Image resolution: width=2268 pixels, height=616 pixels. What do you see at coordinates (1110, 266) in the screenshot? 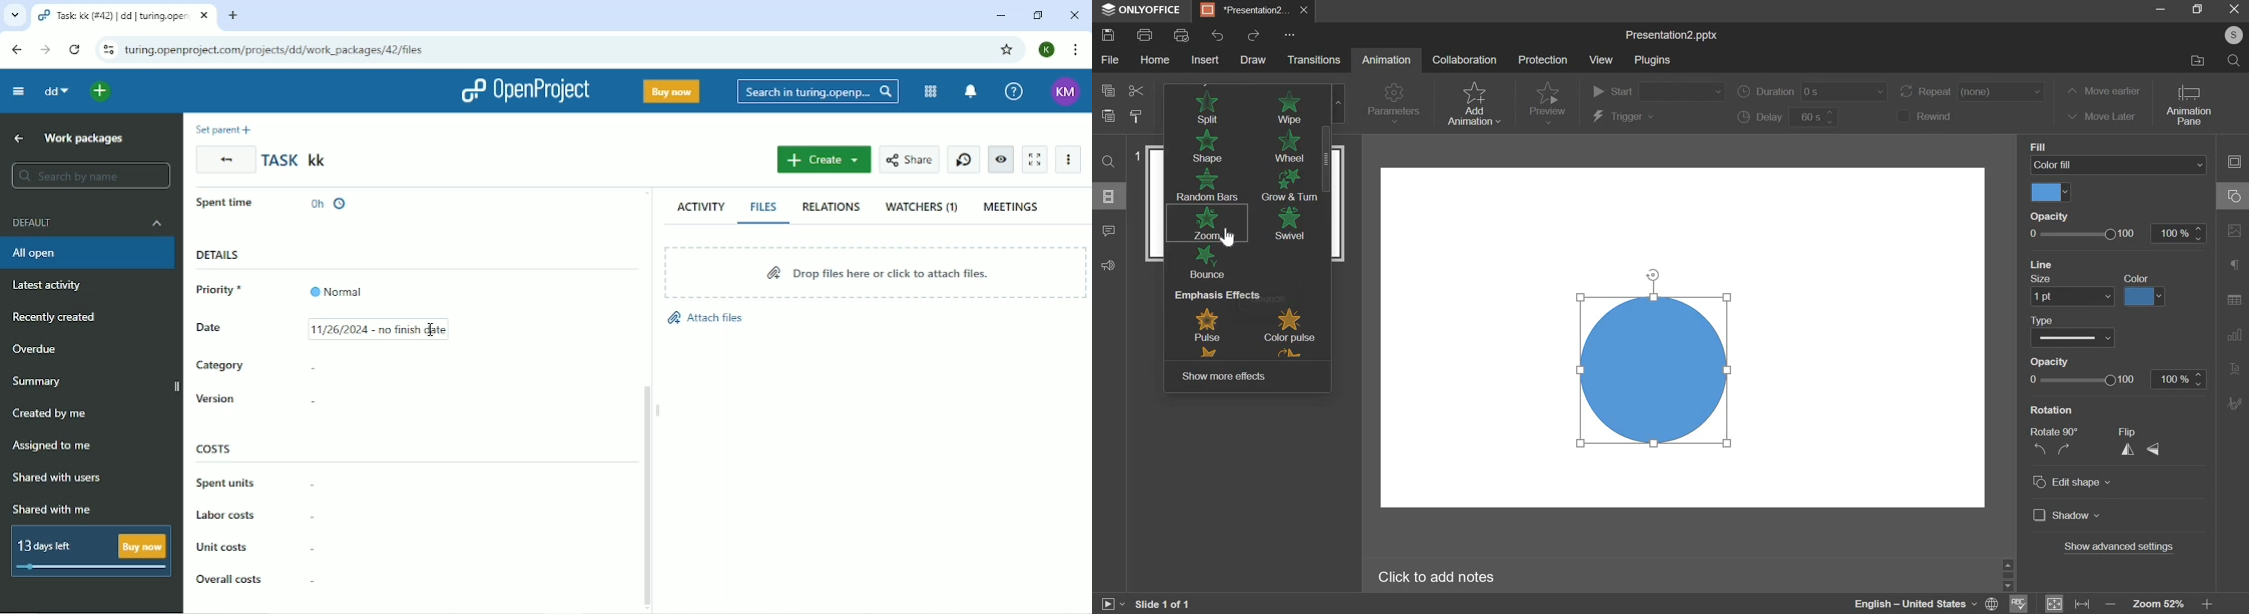
I see `feedback` at bounding box center [1110, 266].